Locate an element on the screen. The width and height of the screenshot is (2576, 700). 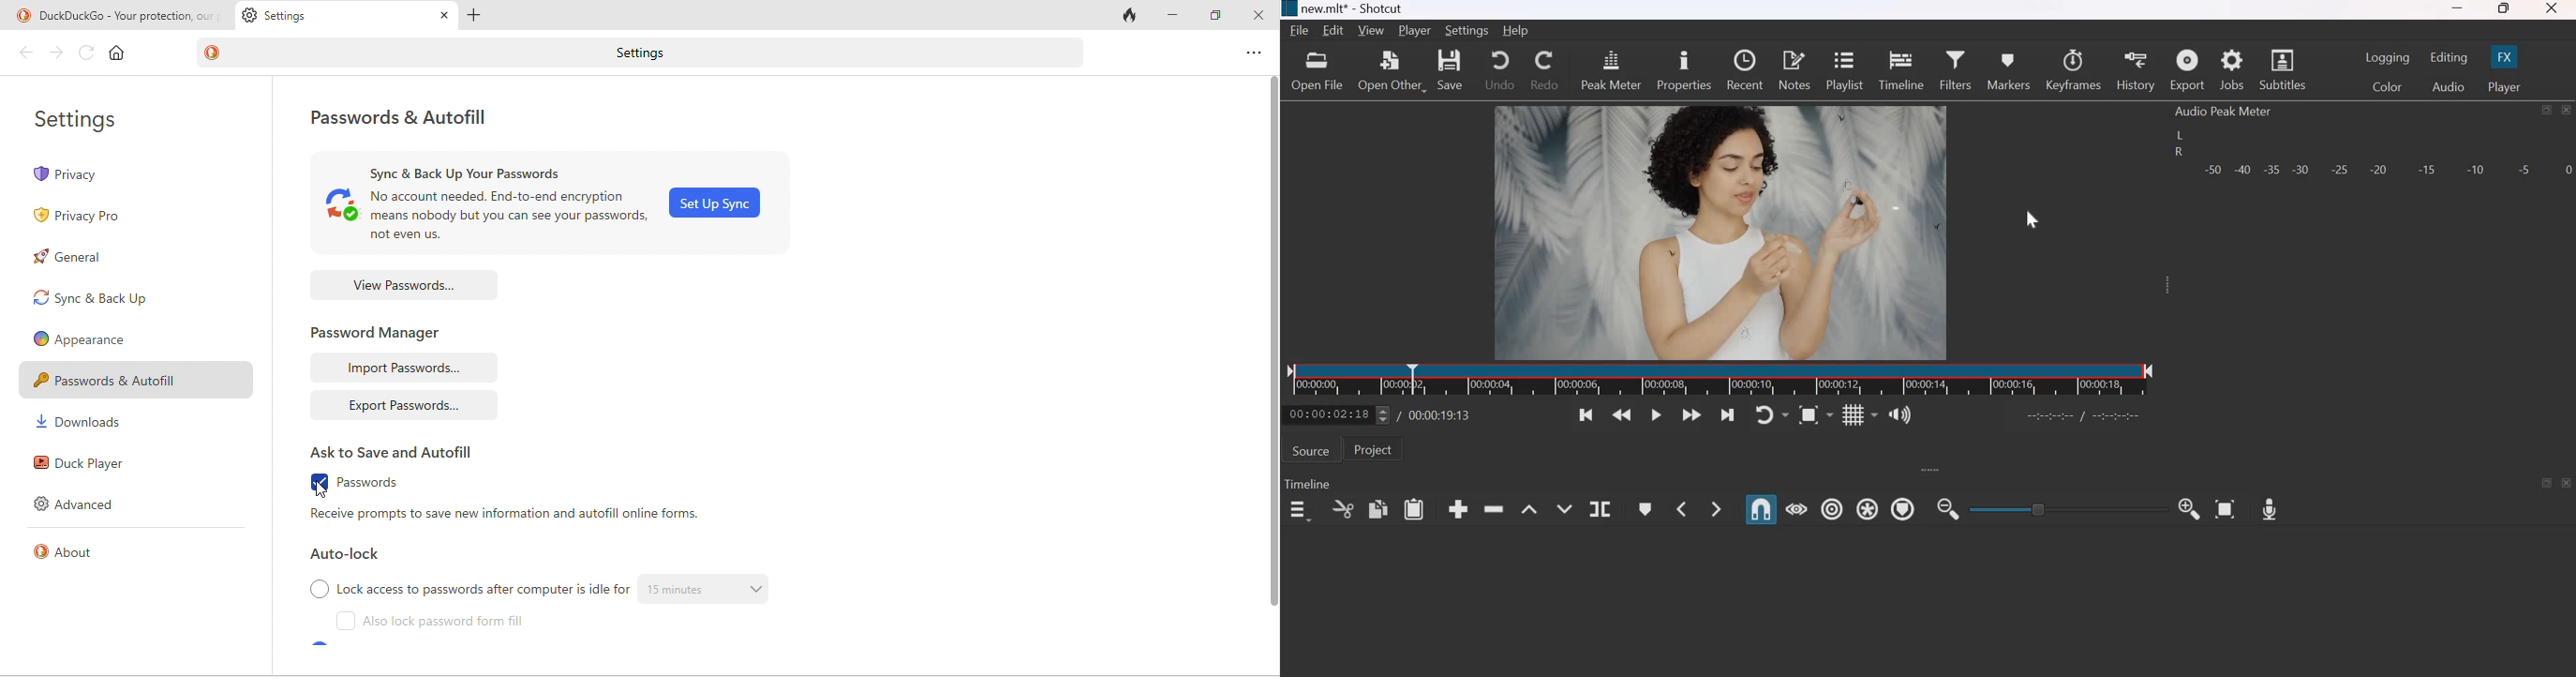
Toggle grid display on the player is located at coordinates (1859, 416).